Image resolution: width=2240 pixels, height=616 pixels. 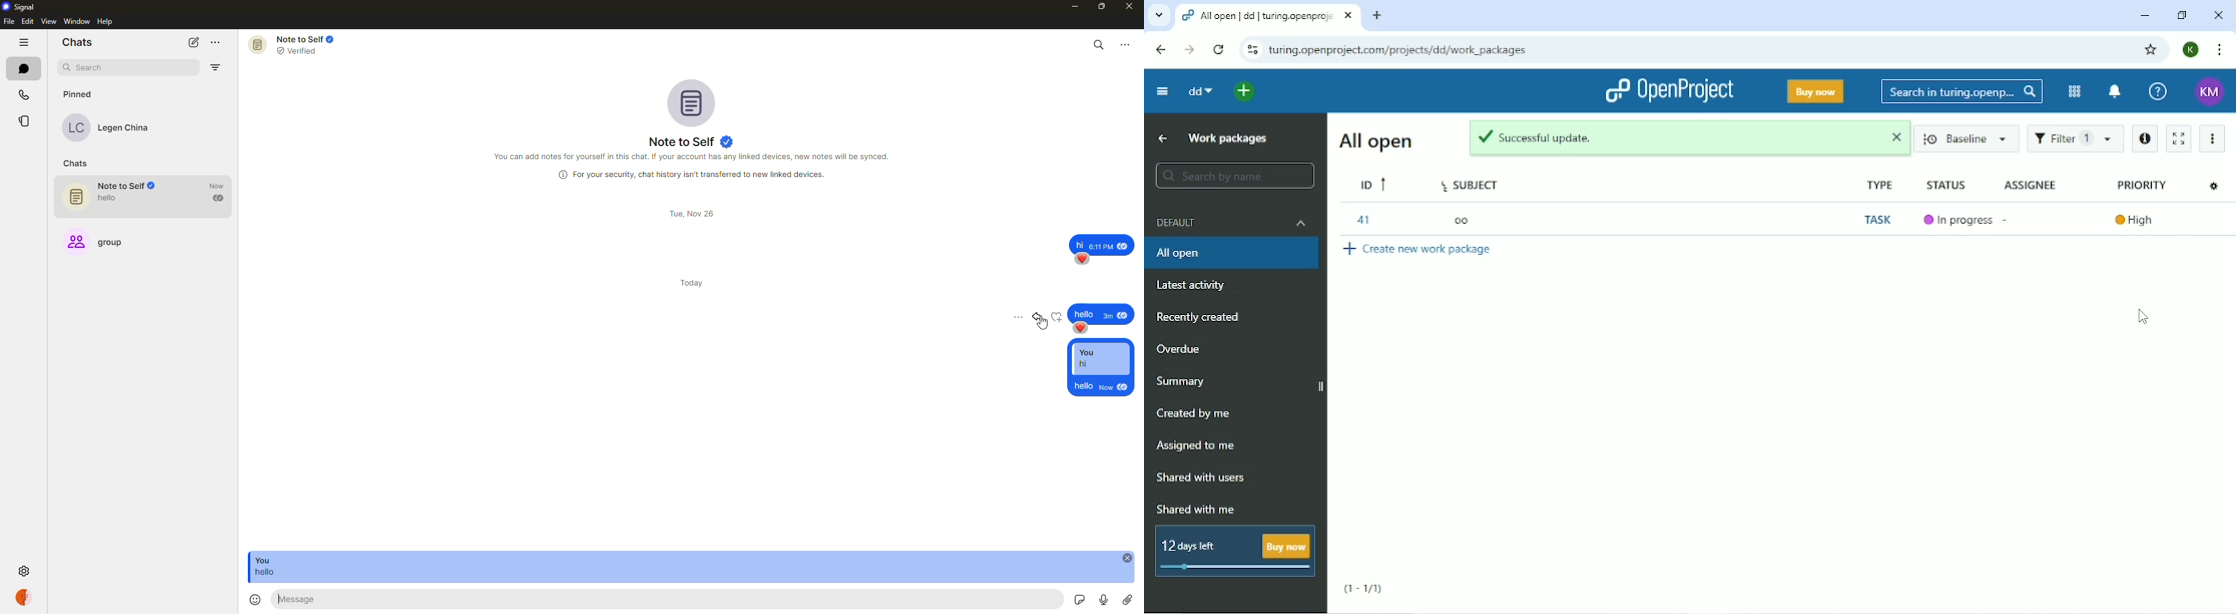 What do you see at coordinates (1040, 318) in the screenshot?
I see `reply` at bounding box center [1040, 318].